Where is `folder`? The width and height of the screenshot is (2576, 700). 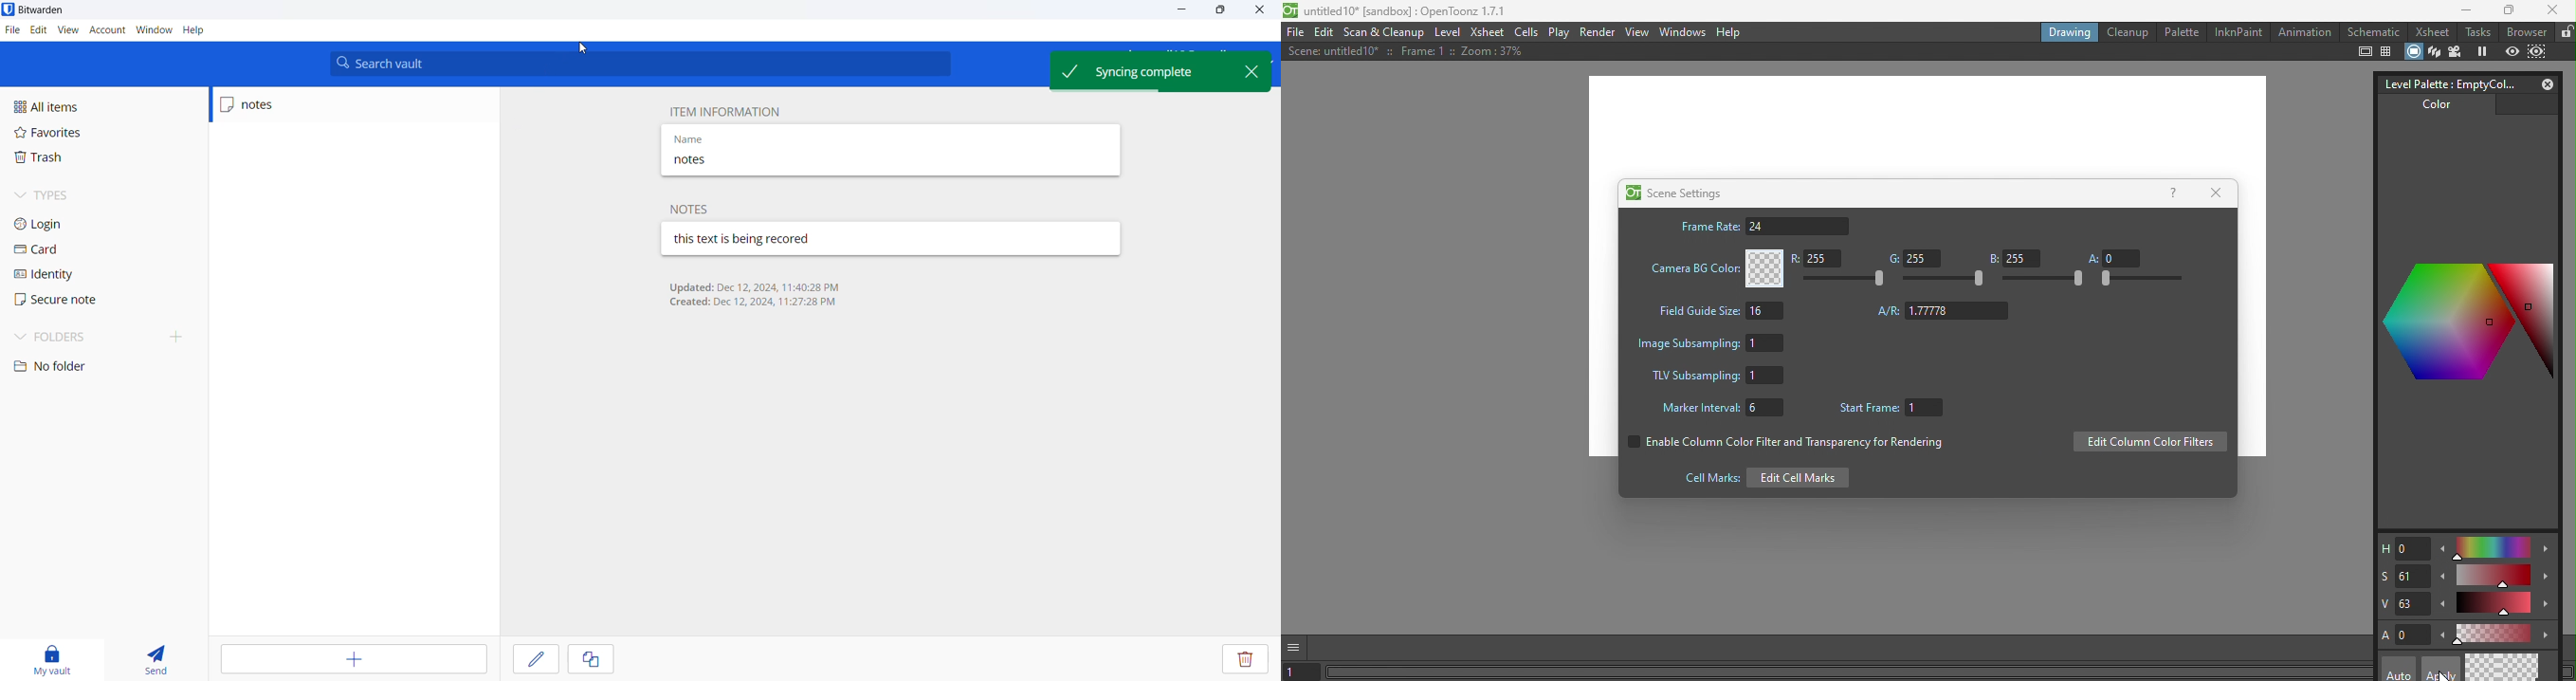
folder is located at coordinates (98, 336).